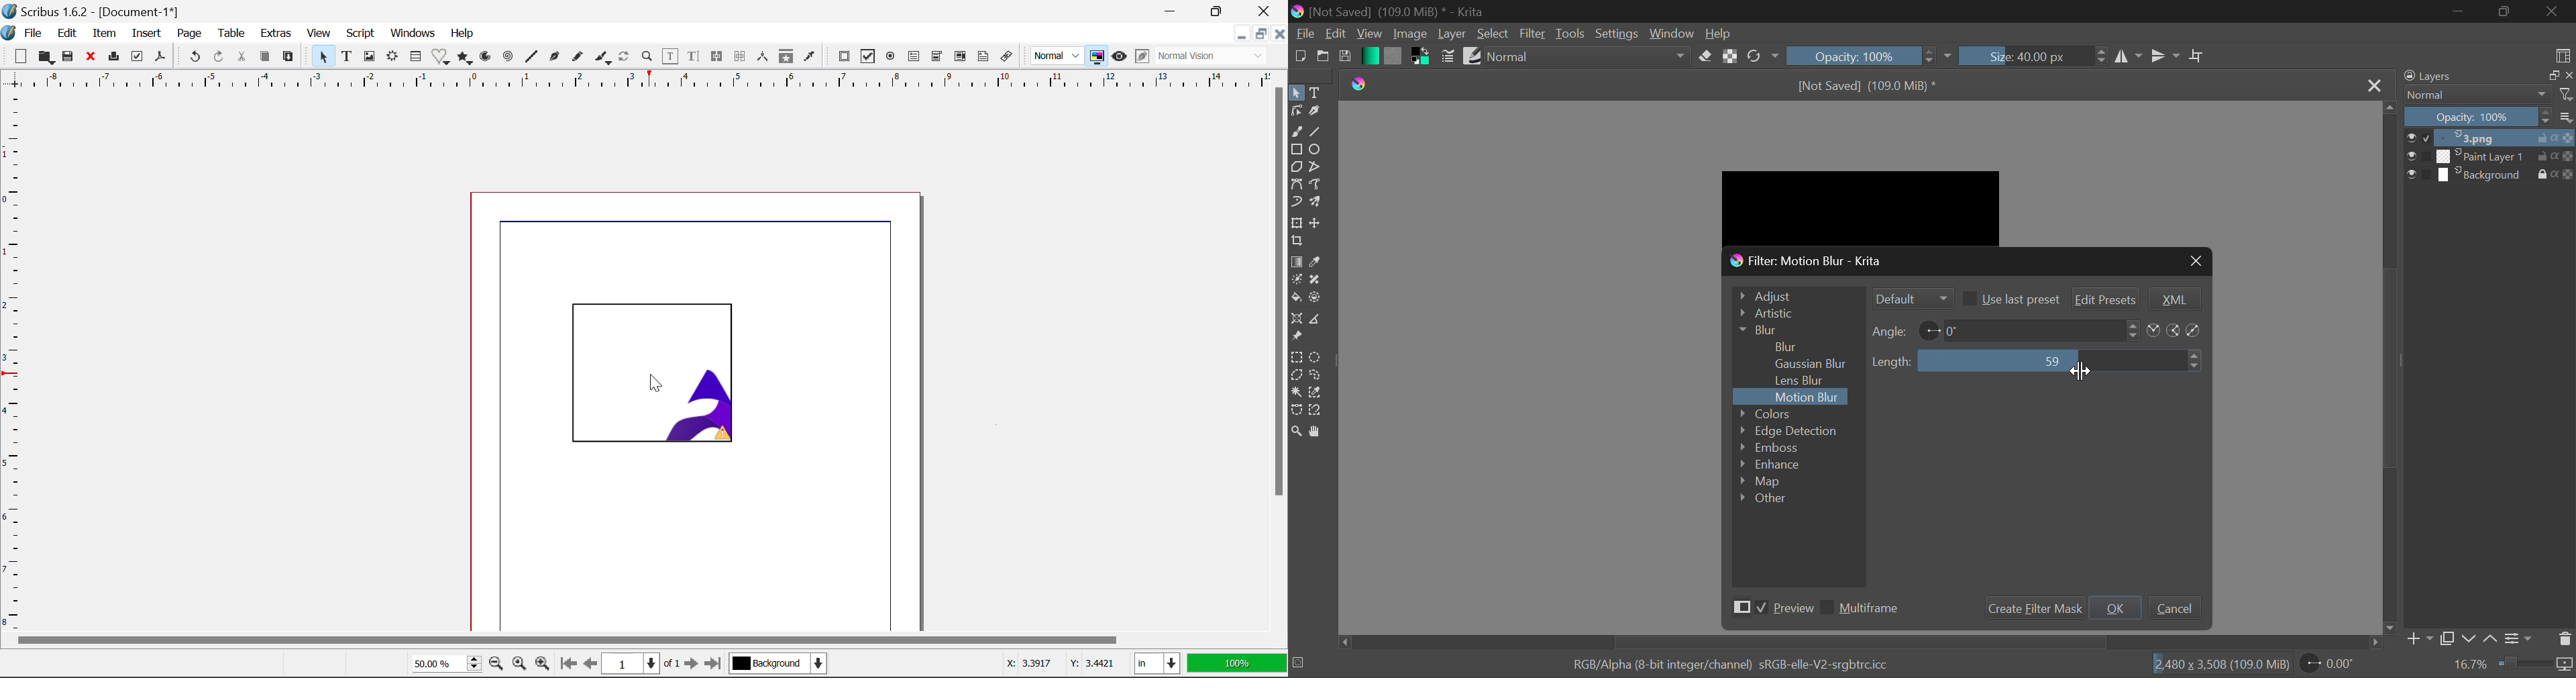  What do you see at coordinates (1318, 222) in the screenshot?
I see `Move Layer` at bounding box center [1318, 222].